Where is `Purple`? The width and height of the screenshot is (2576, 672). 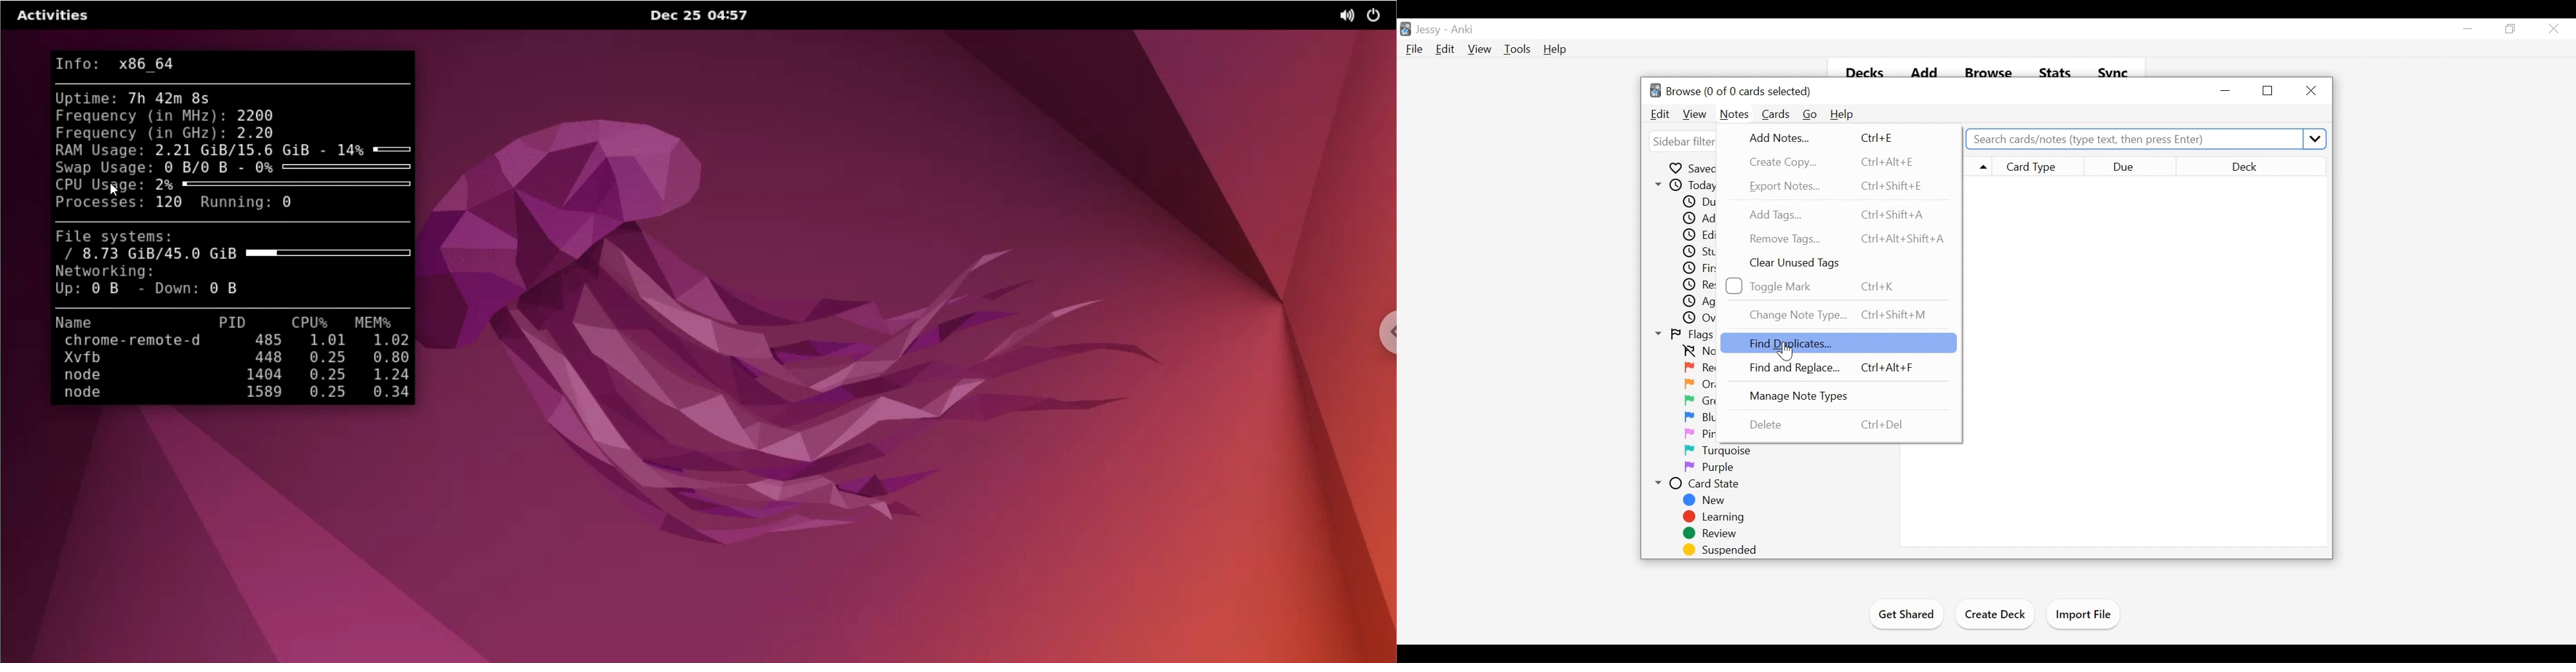 Purple is located at coordinates (1709, 468).